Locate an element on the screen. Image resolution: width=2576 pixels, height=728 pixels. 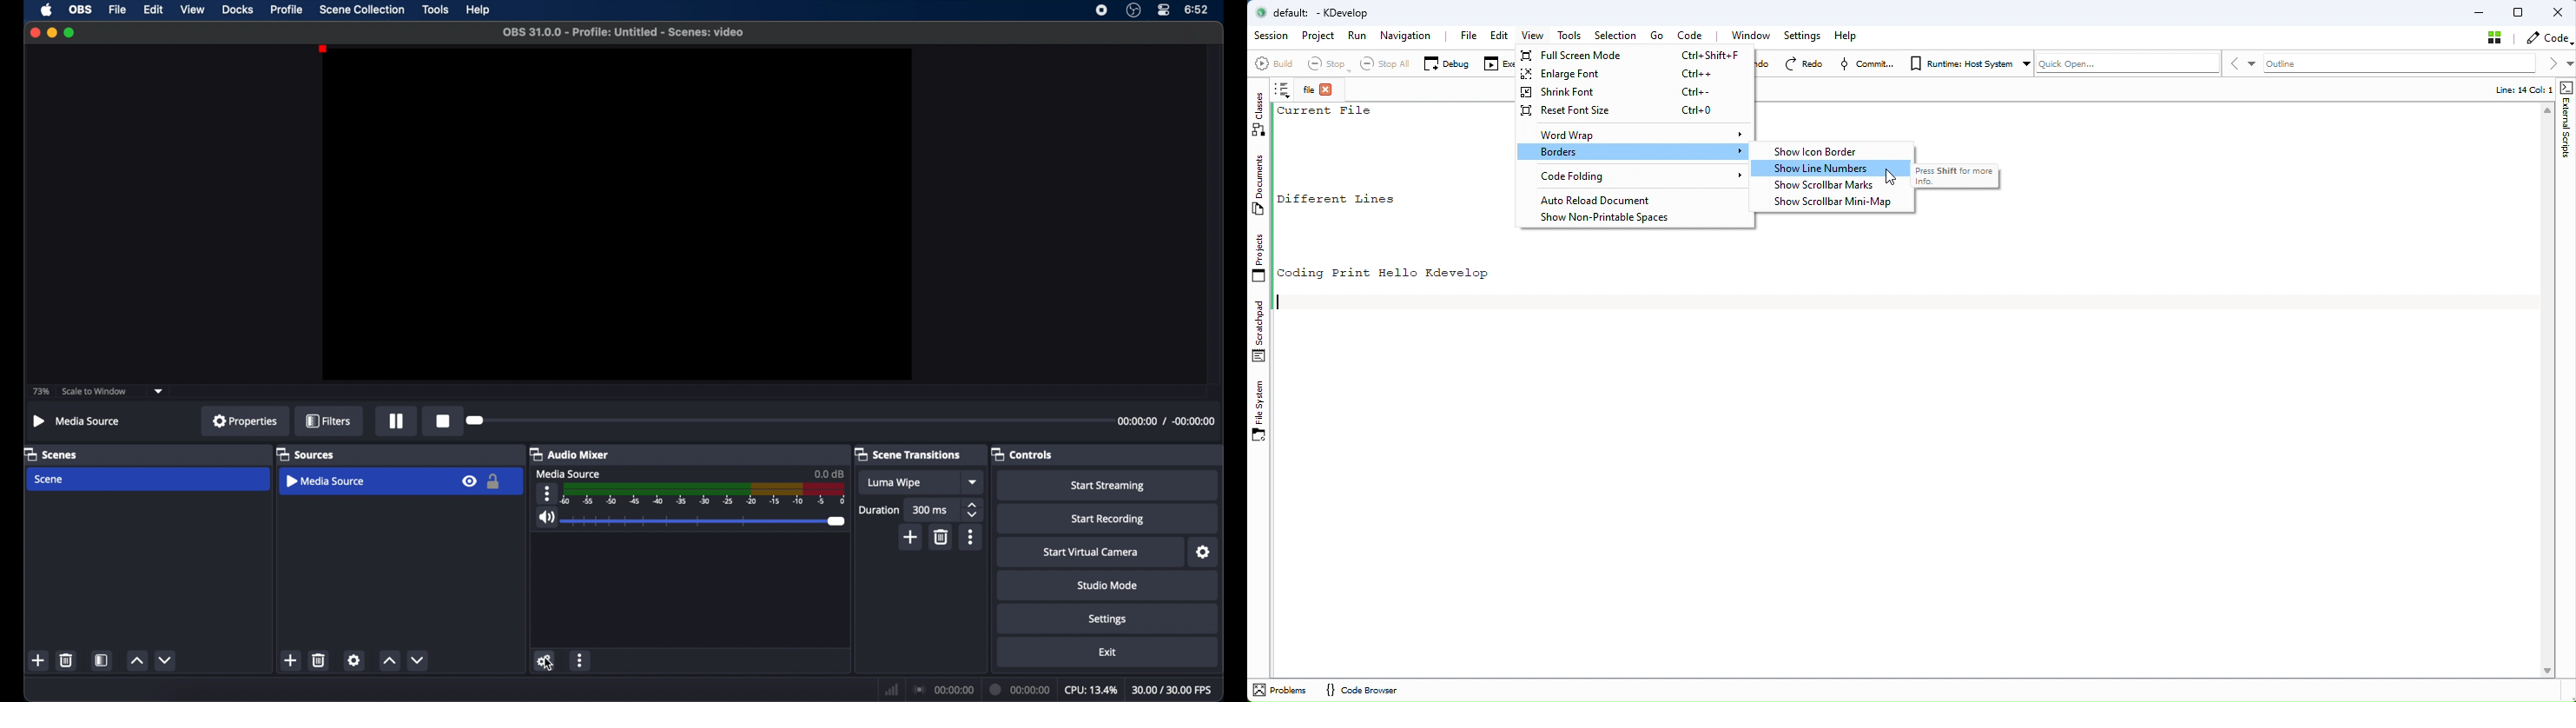
properties is located at coordinates (246, 421).